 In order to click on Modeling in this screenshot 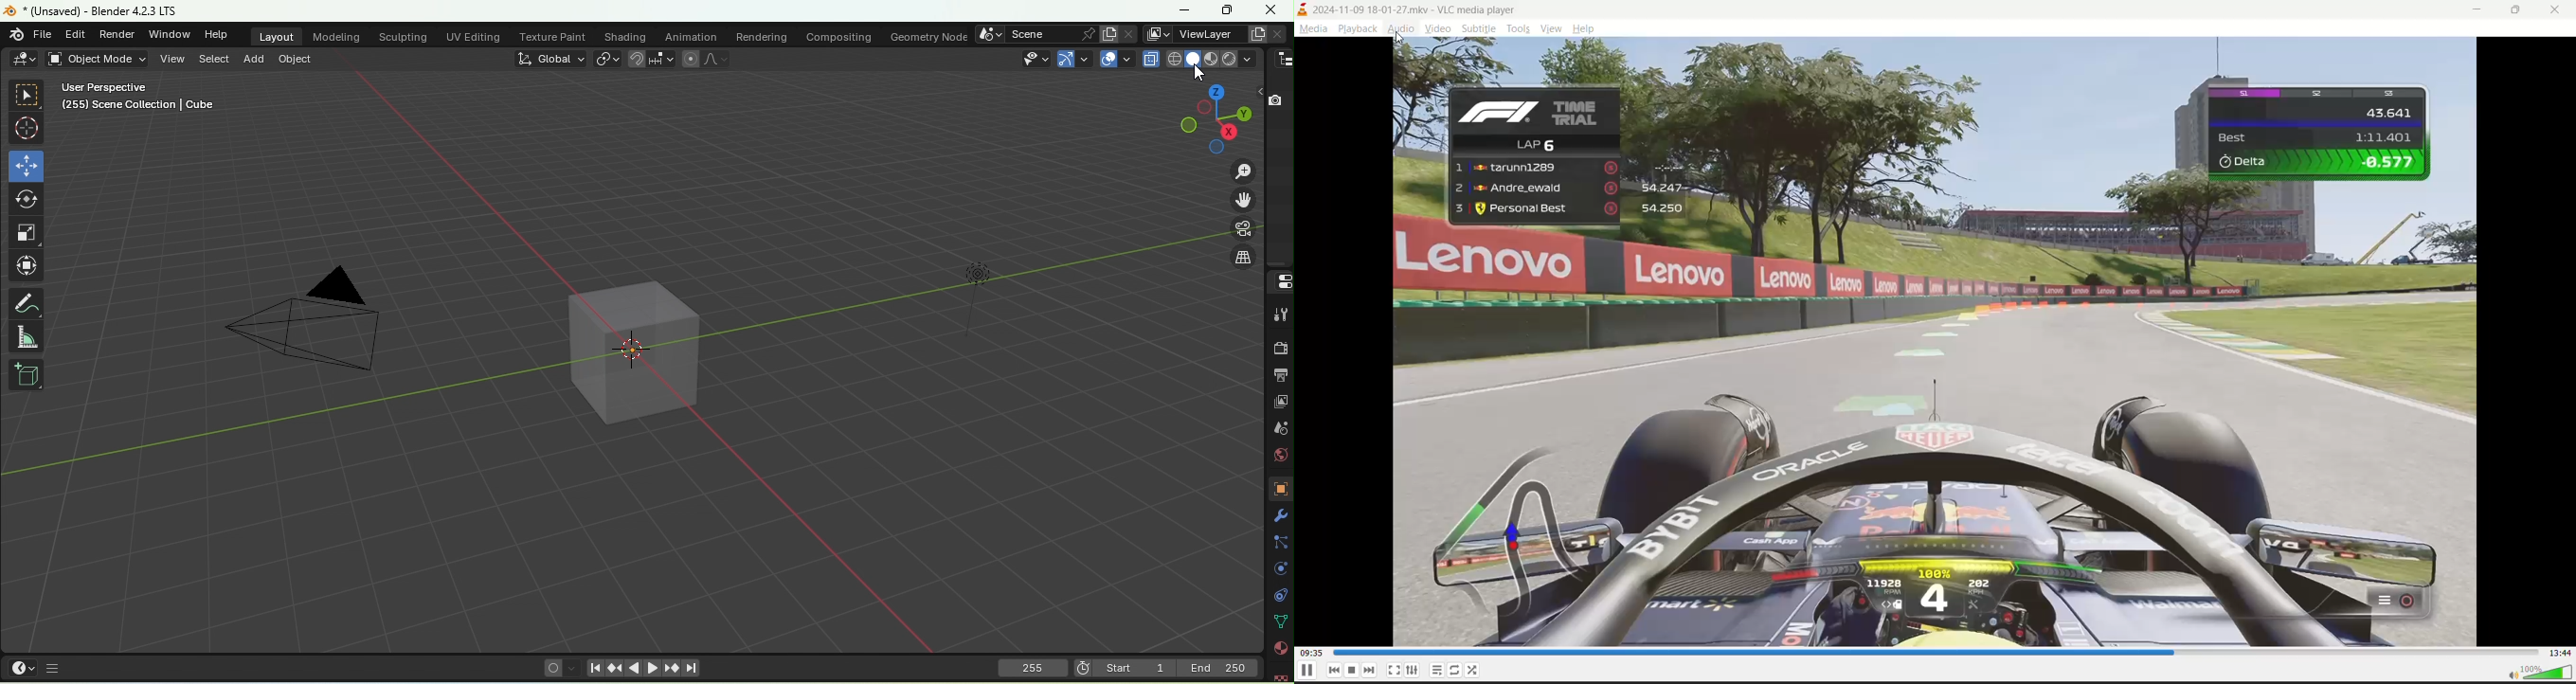, I will do `click(335, 36)`.